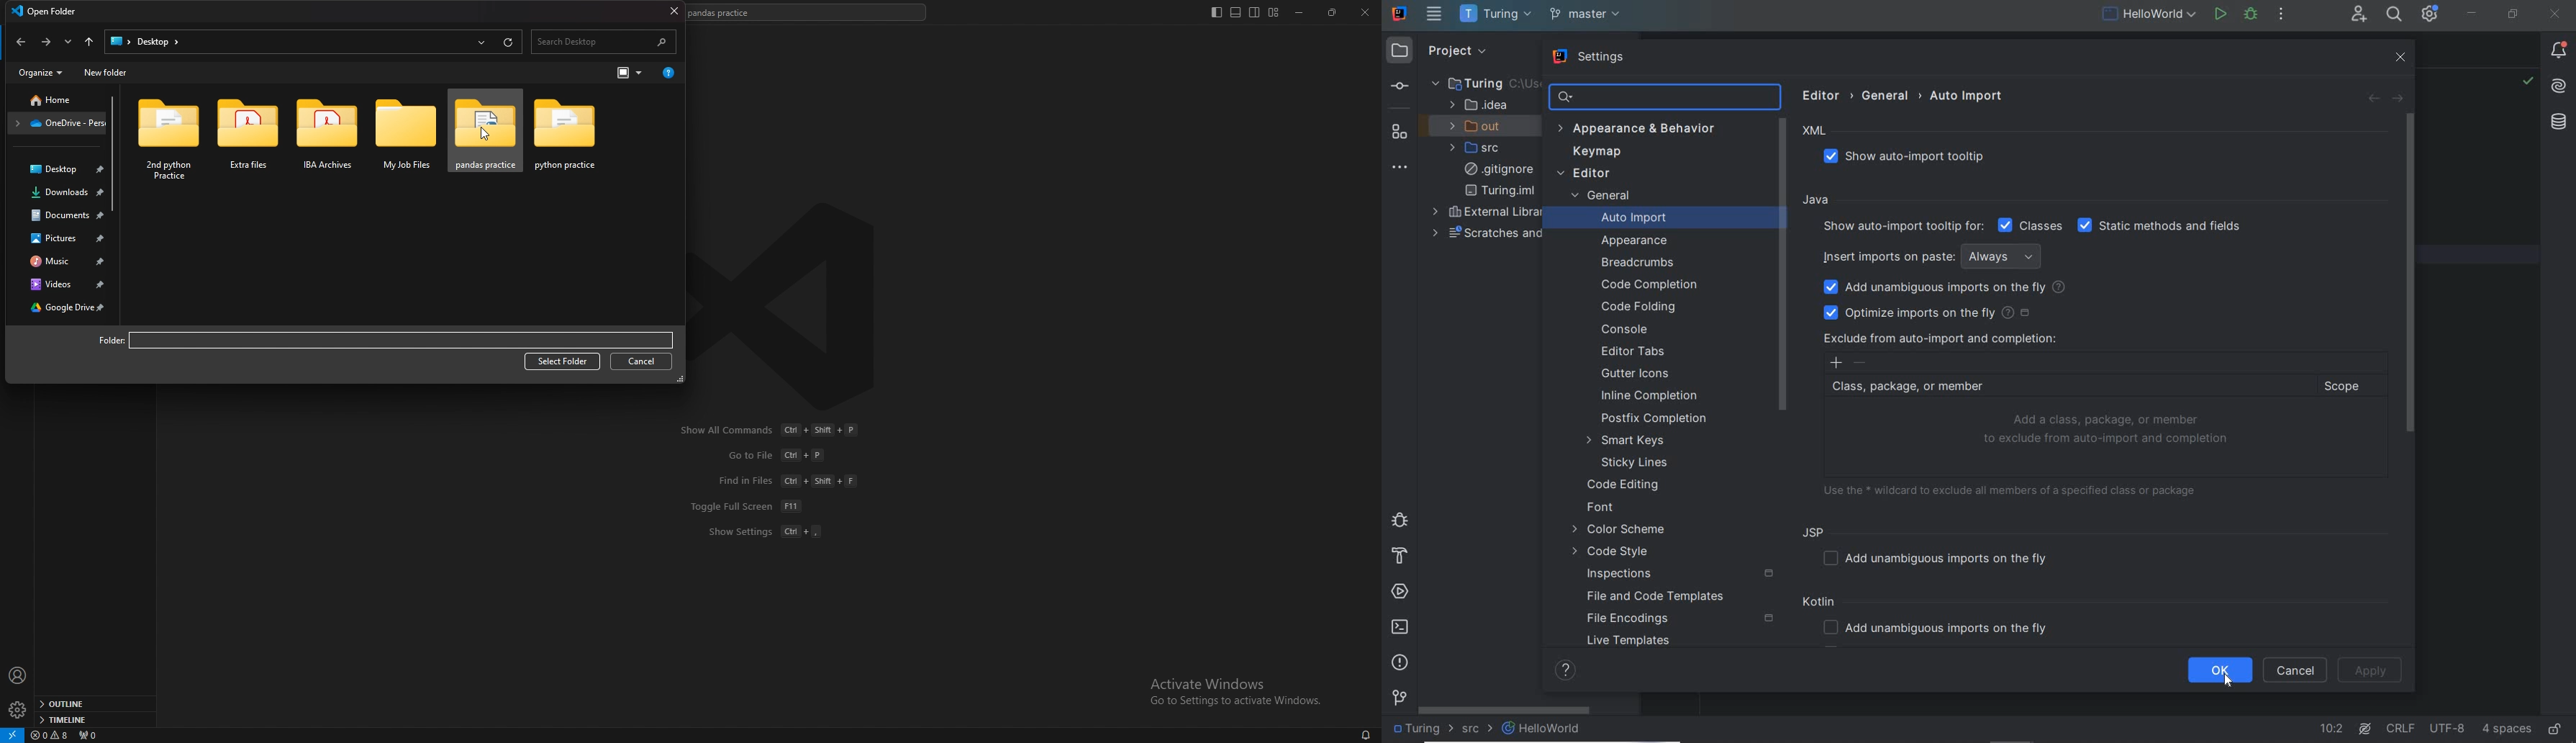  Describe the element at coordinates (1303, 13) in the screenshot. I see `minimize` at that location.